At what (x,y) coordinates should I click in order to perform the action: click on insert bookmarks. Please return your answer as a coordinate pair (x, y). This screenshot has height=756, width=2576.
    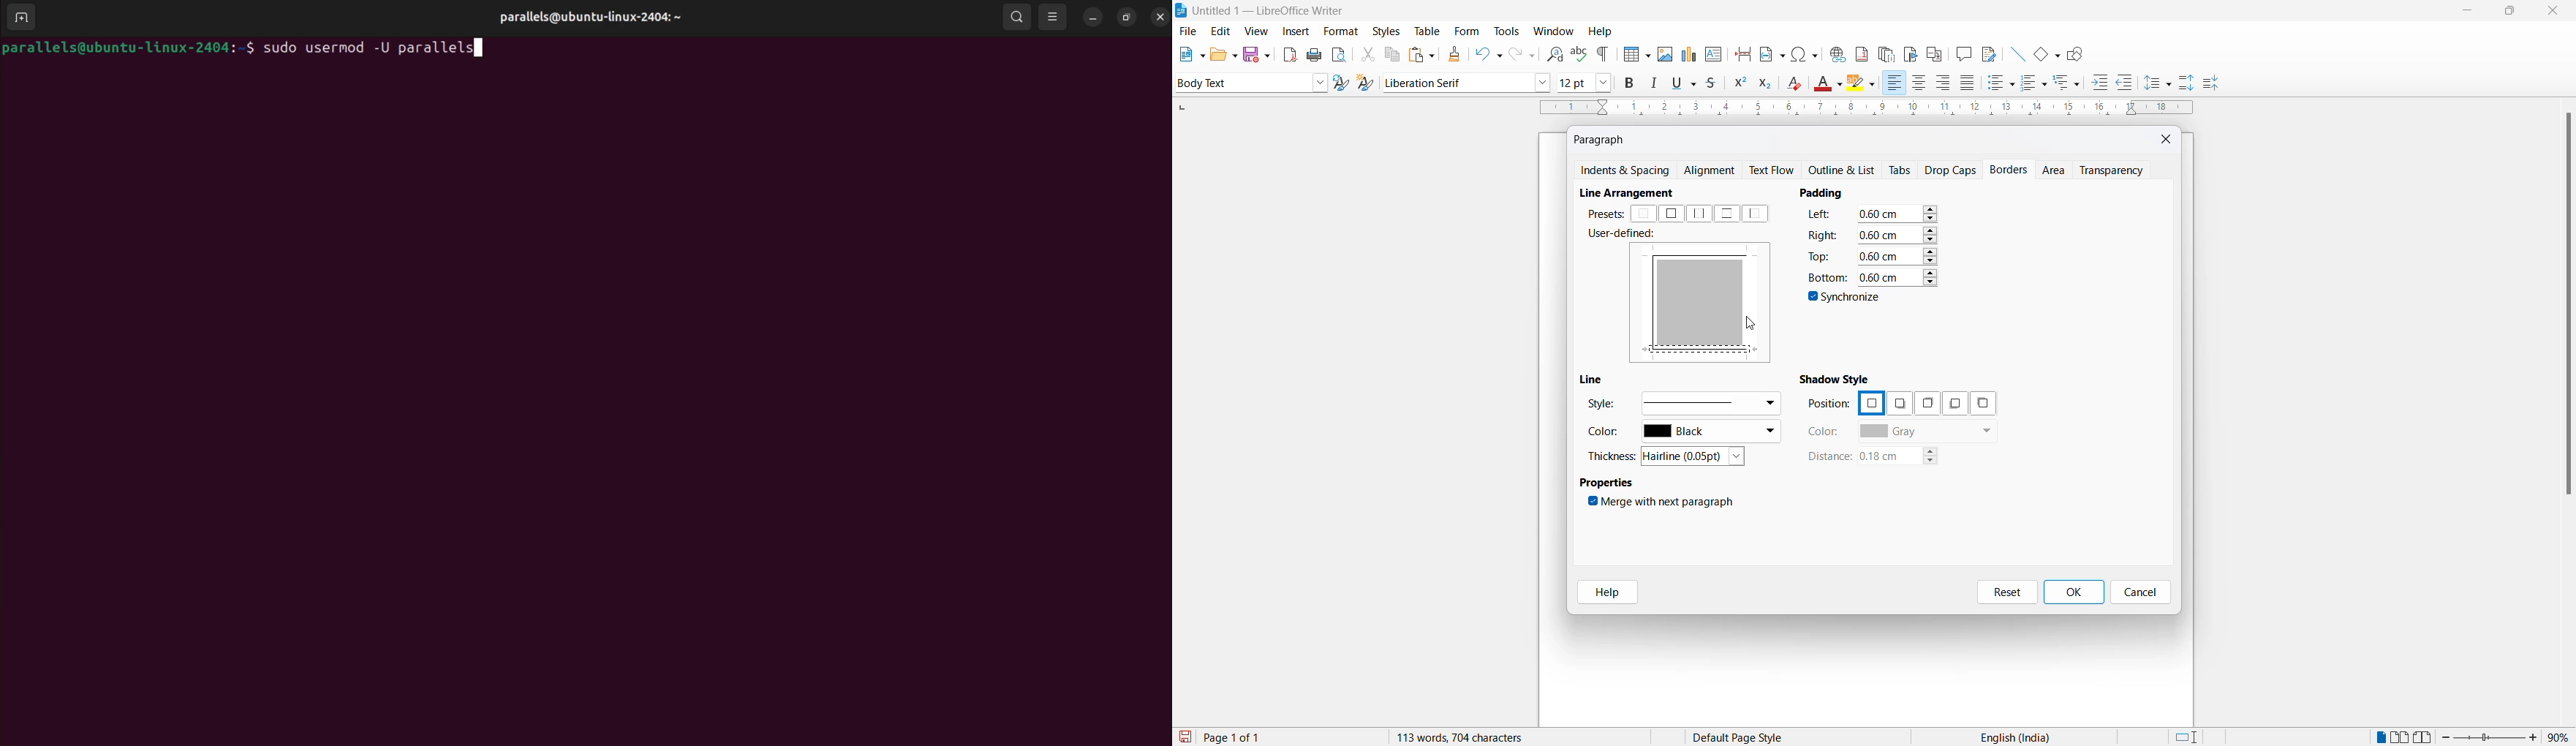
    Looking at the image, I should click on (1910, 52).